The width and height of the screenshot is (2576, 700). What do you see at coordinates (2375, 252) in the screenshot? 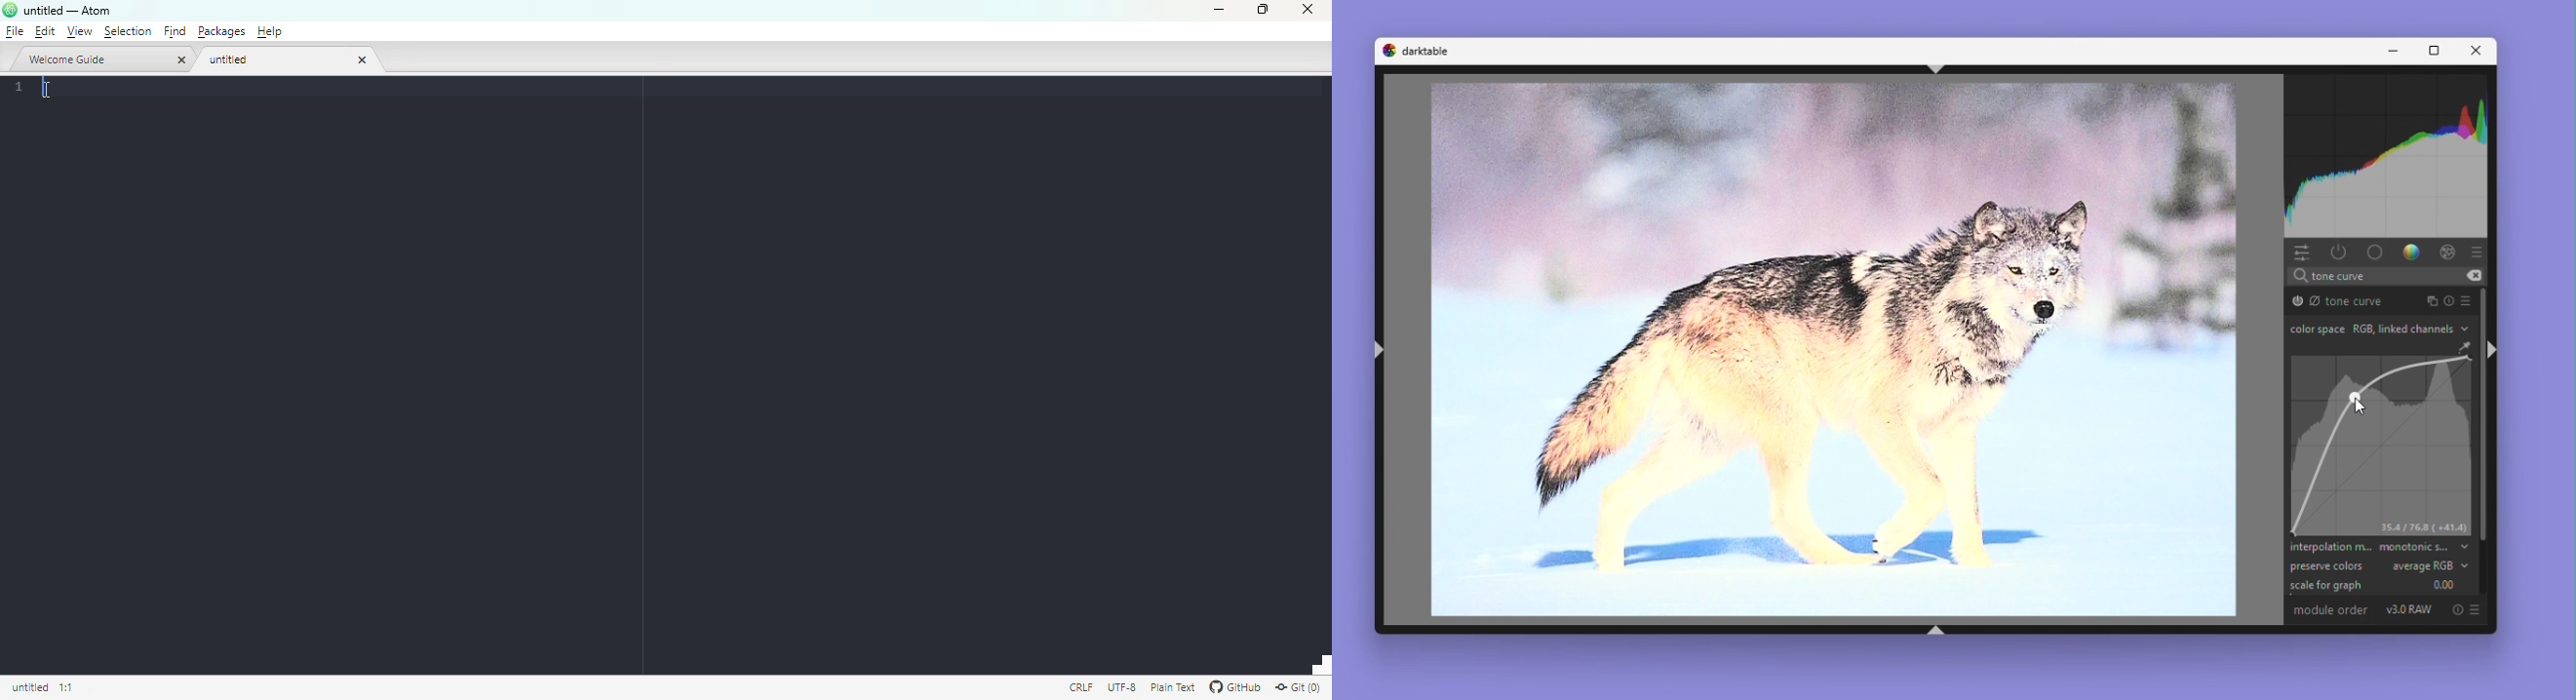
I see `base` at bounding box center [2375, 252].